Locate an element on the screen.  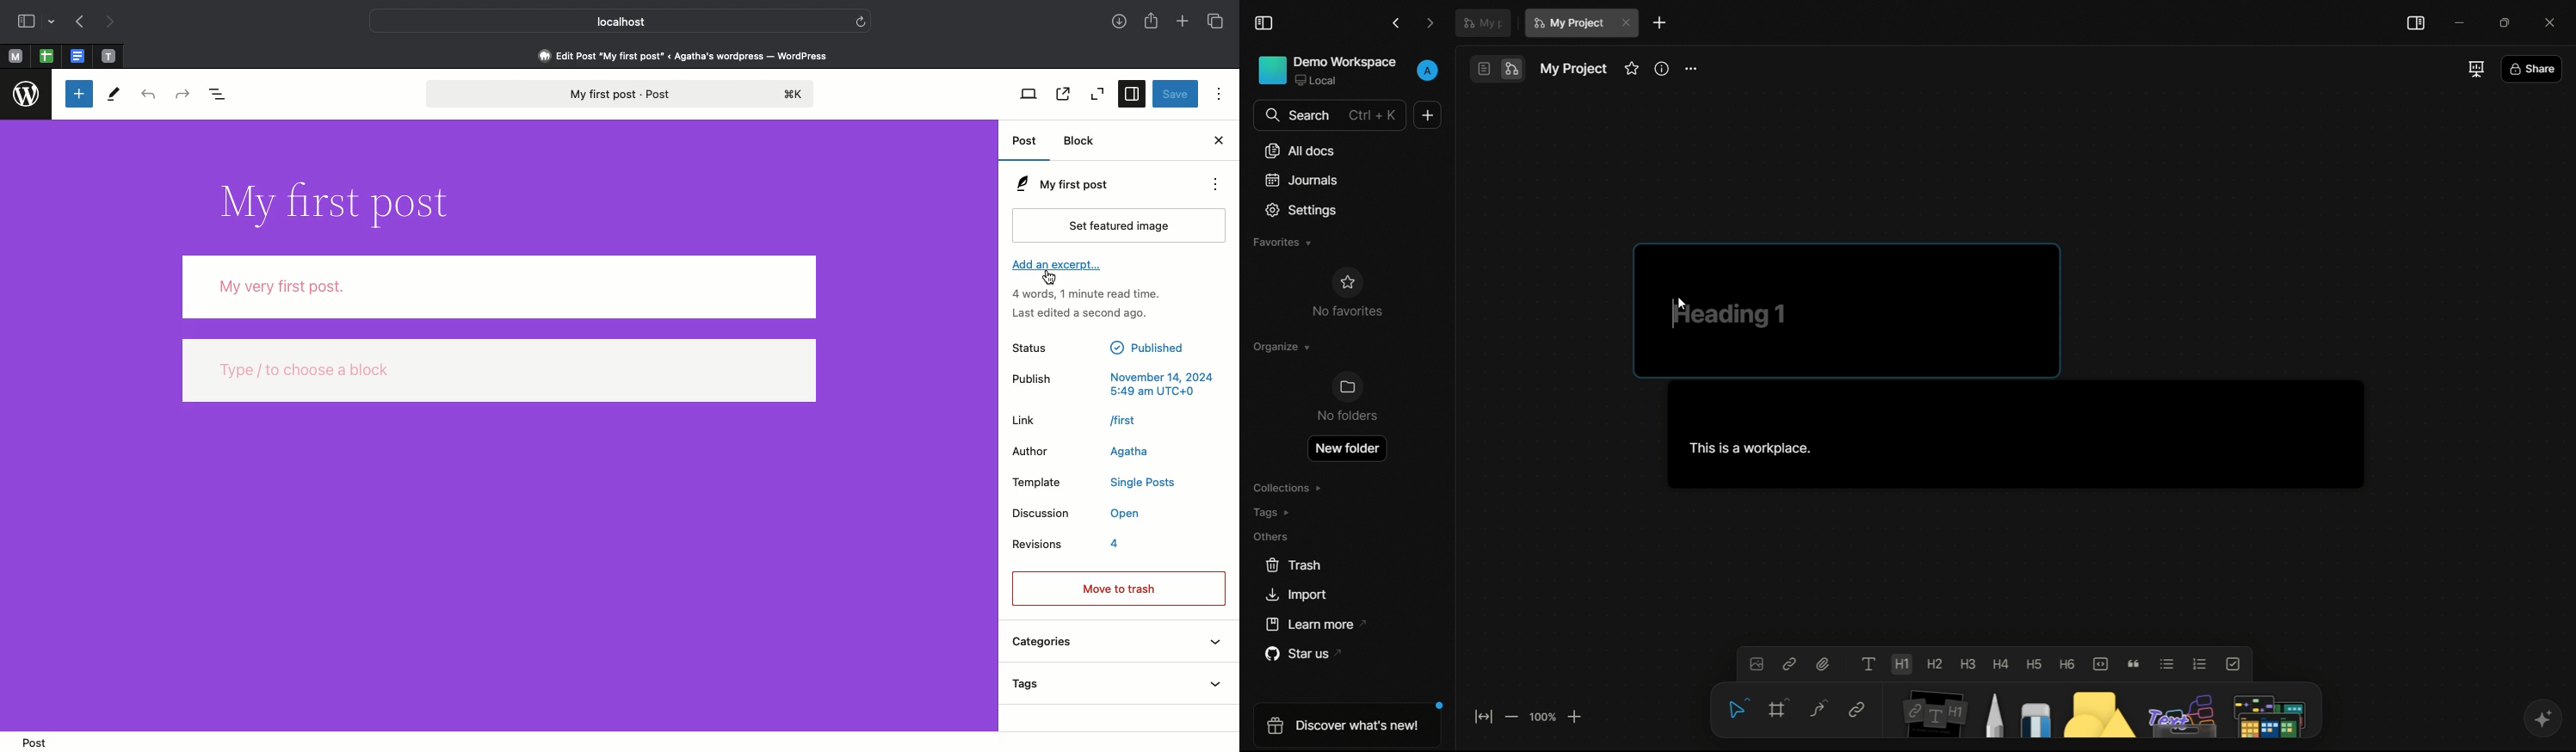
profile is located at coordinates (1430, 72).